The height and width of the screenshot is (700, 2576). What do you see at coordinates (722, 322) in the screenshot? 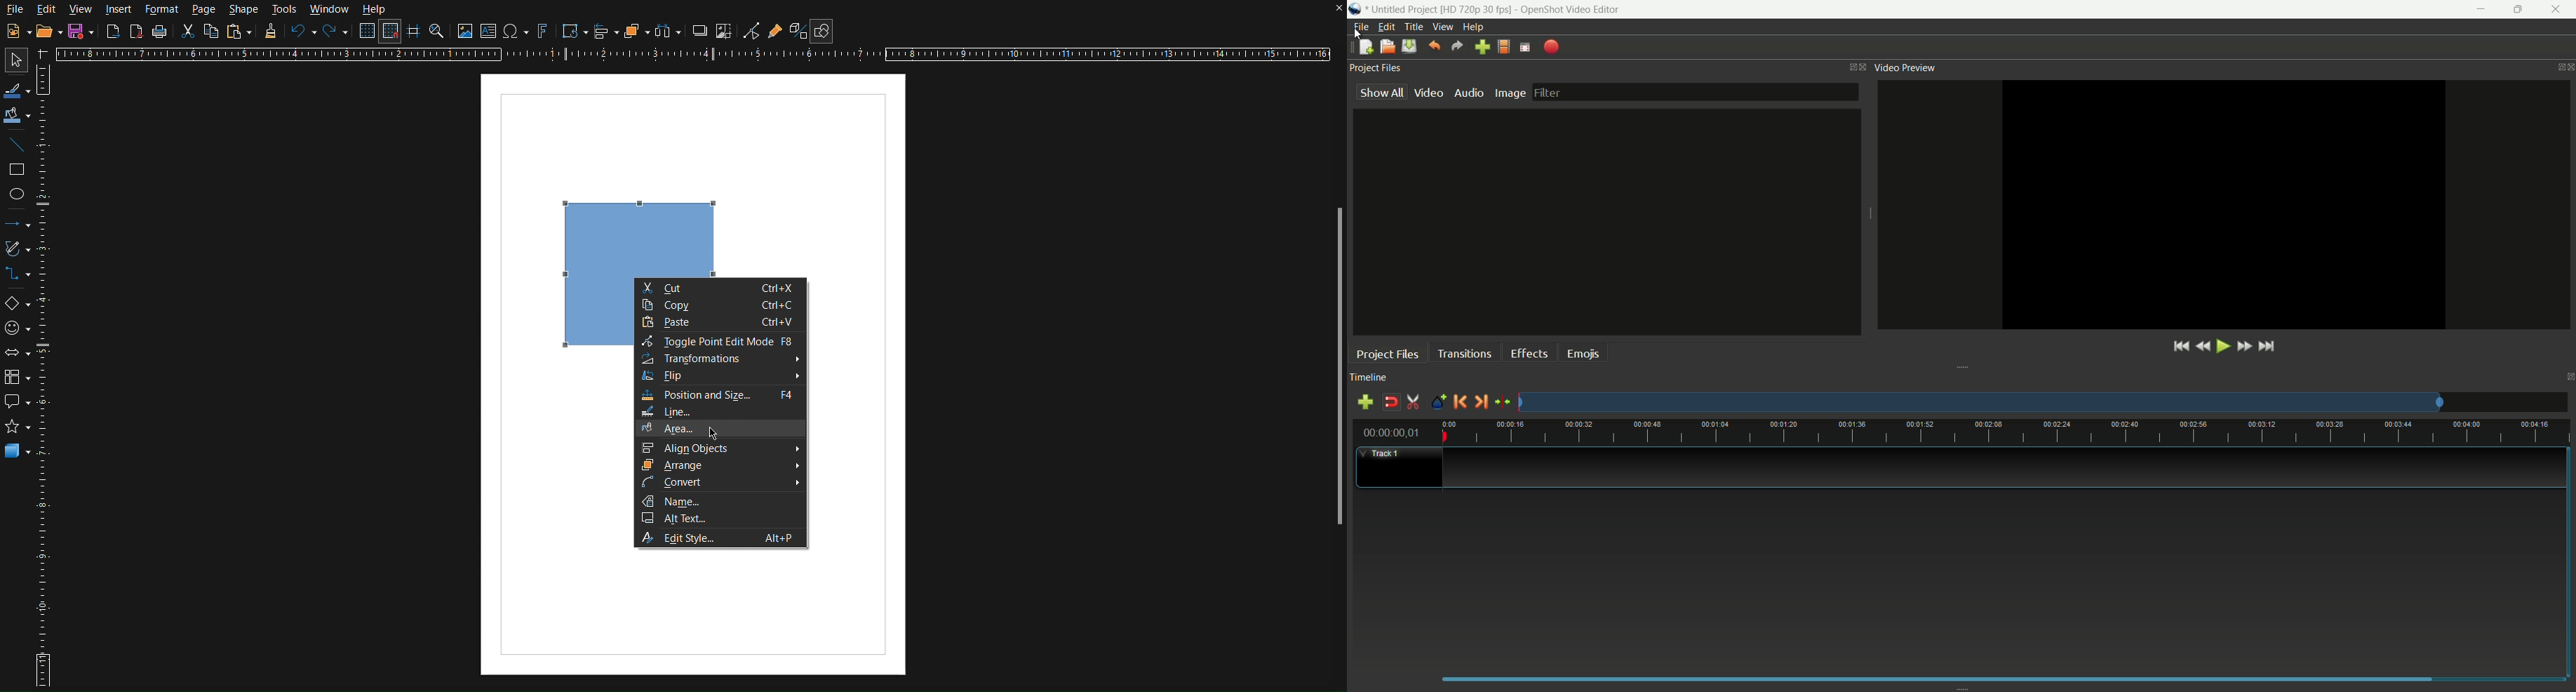
I see `Paste` at bounding box center [722, 322].